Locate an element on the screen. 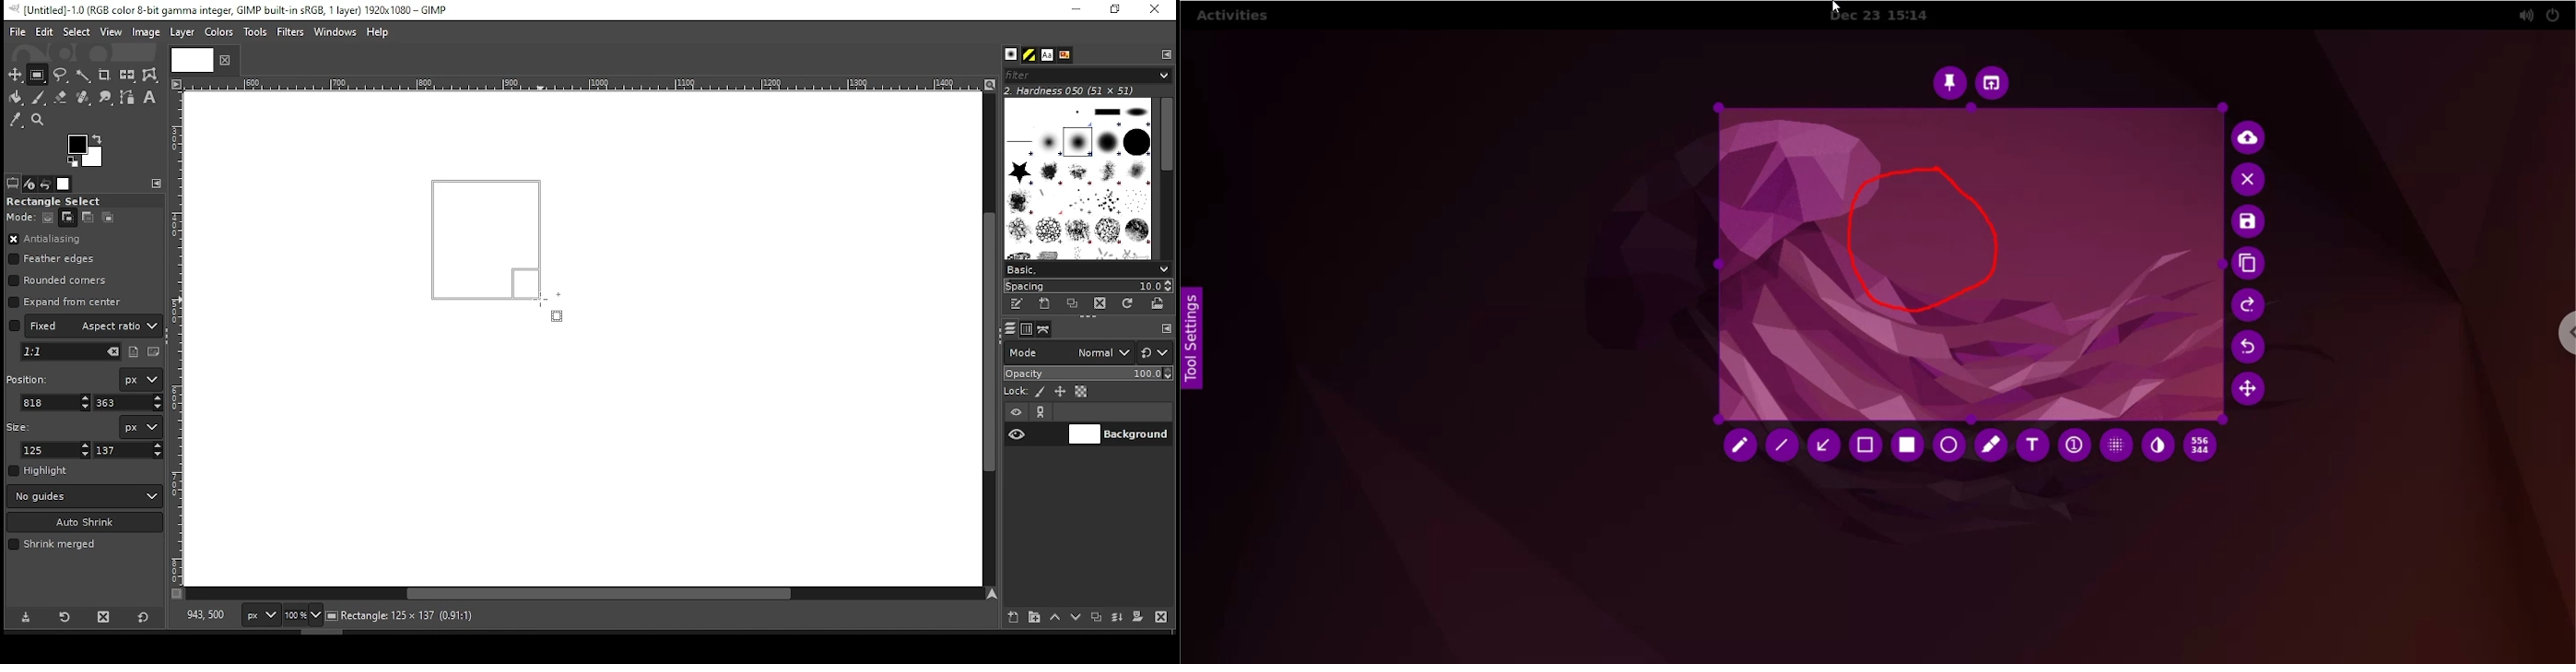 This screenshot has height=672, width=2576. channels is located at coordinates (1026, 329).